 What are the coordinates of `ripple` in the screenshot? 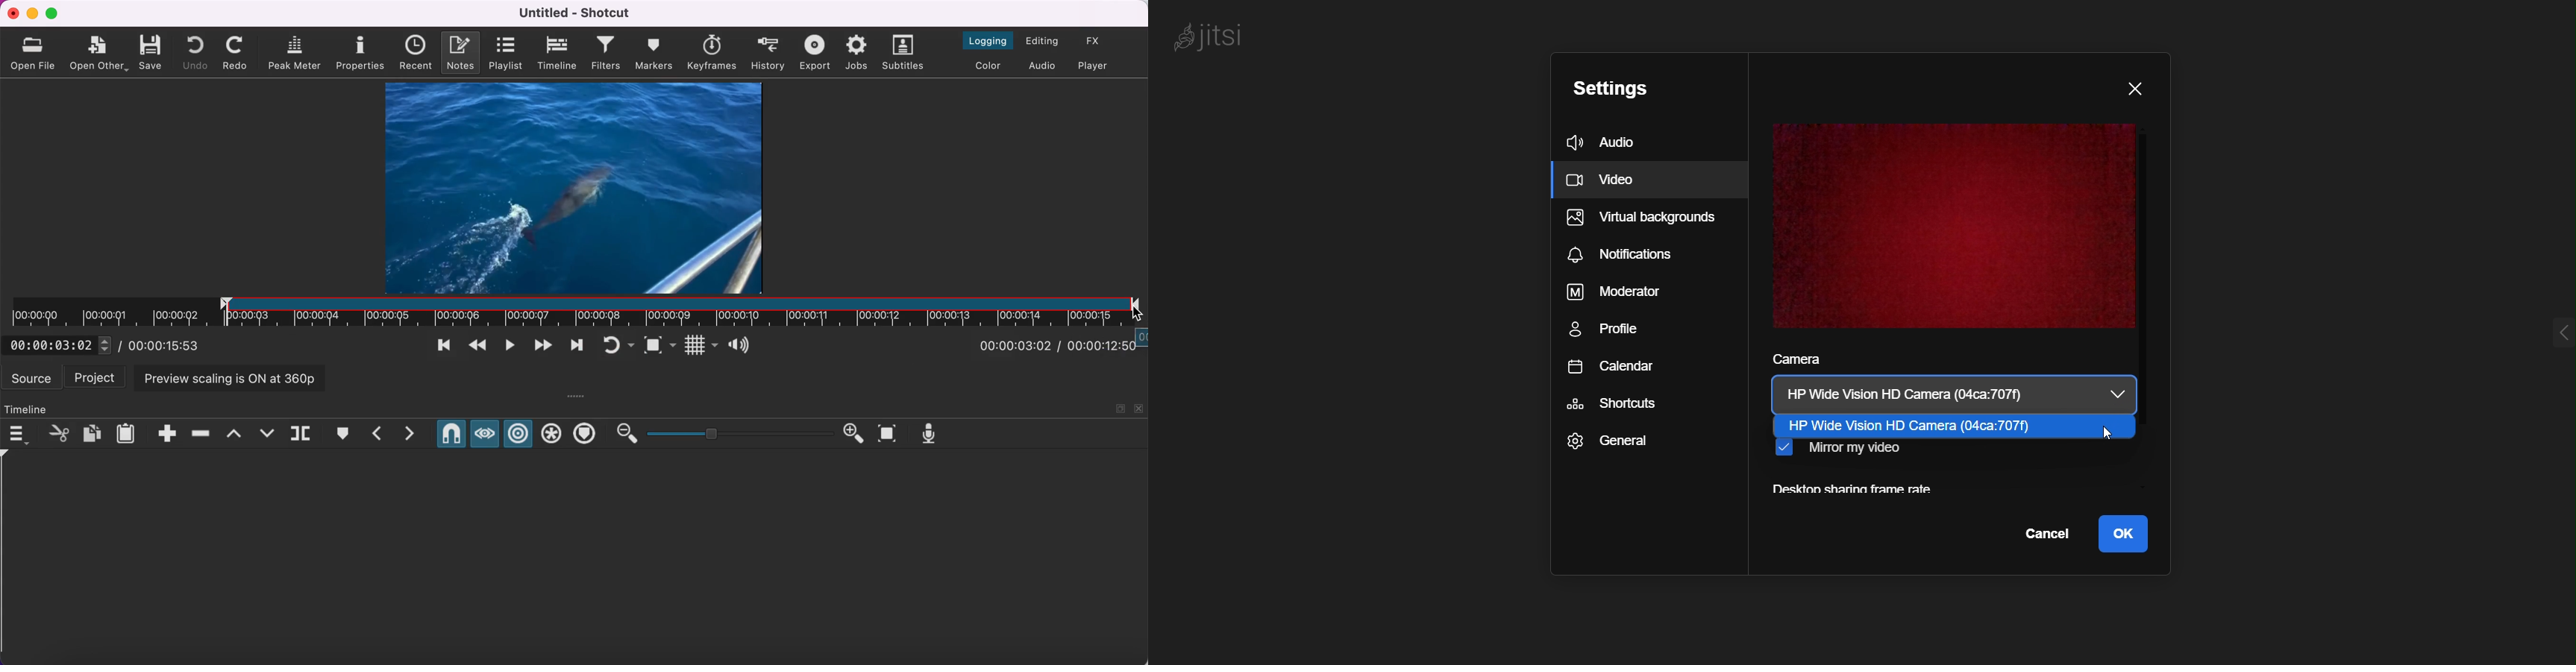 It's located at (519, 433).